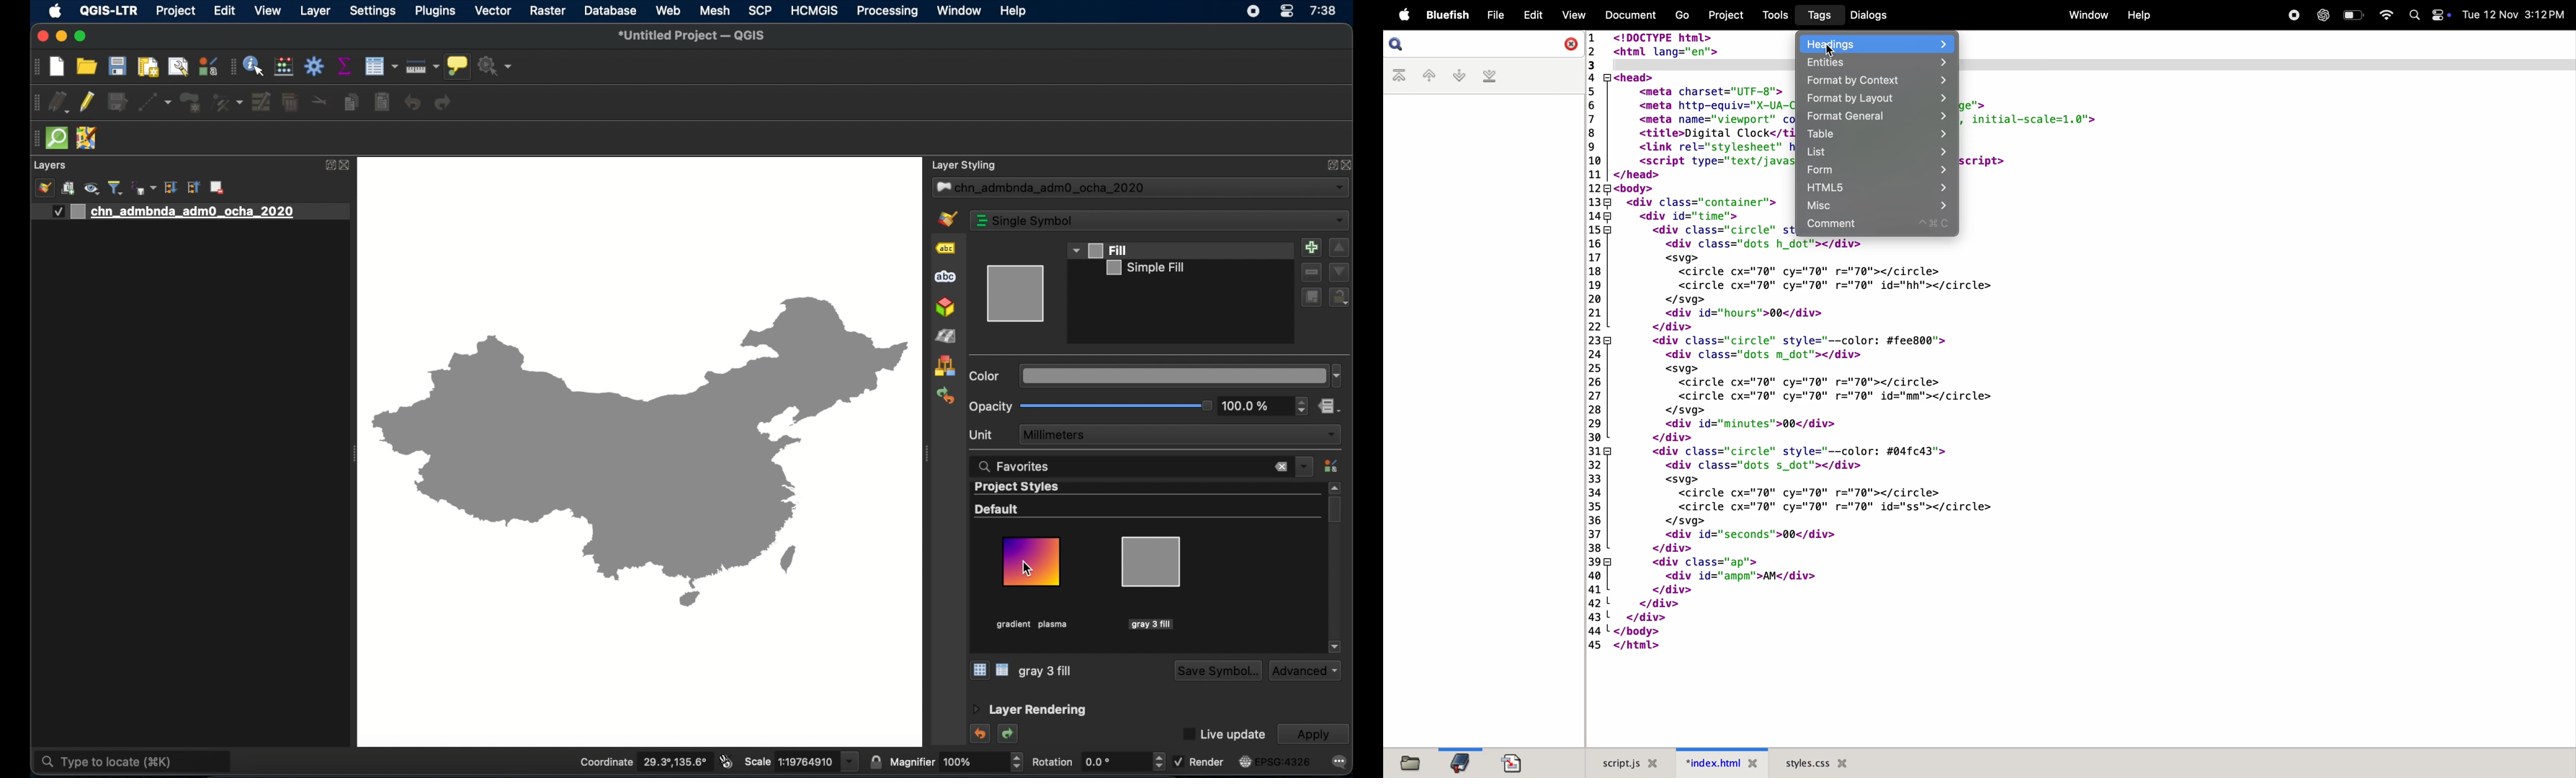 This screenshot has height=784, width=2576. I want to click on time, so click(1324, 11).